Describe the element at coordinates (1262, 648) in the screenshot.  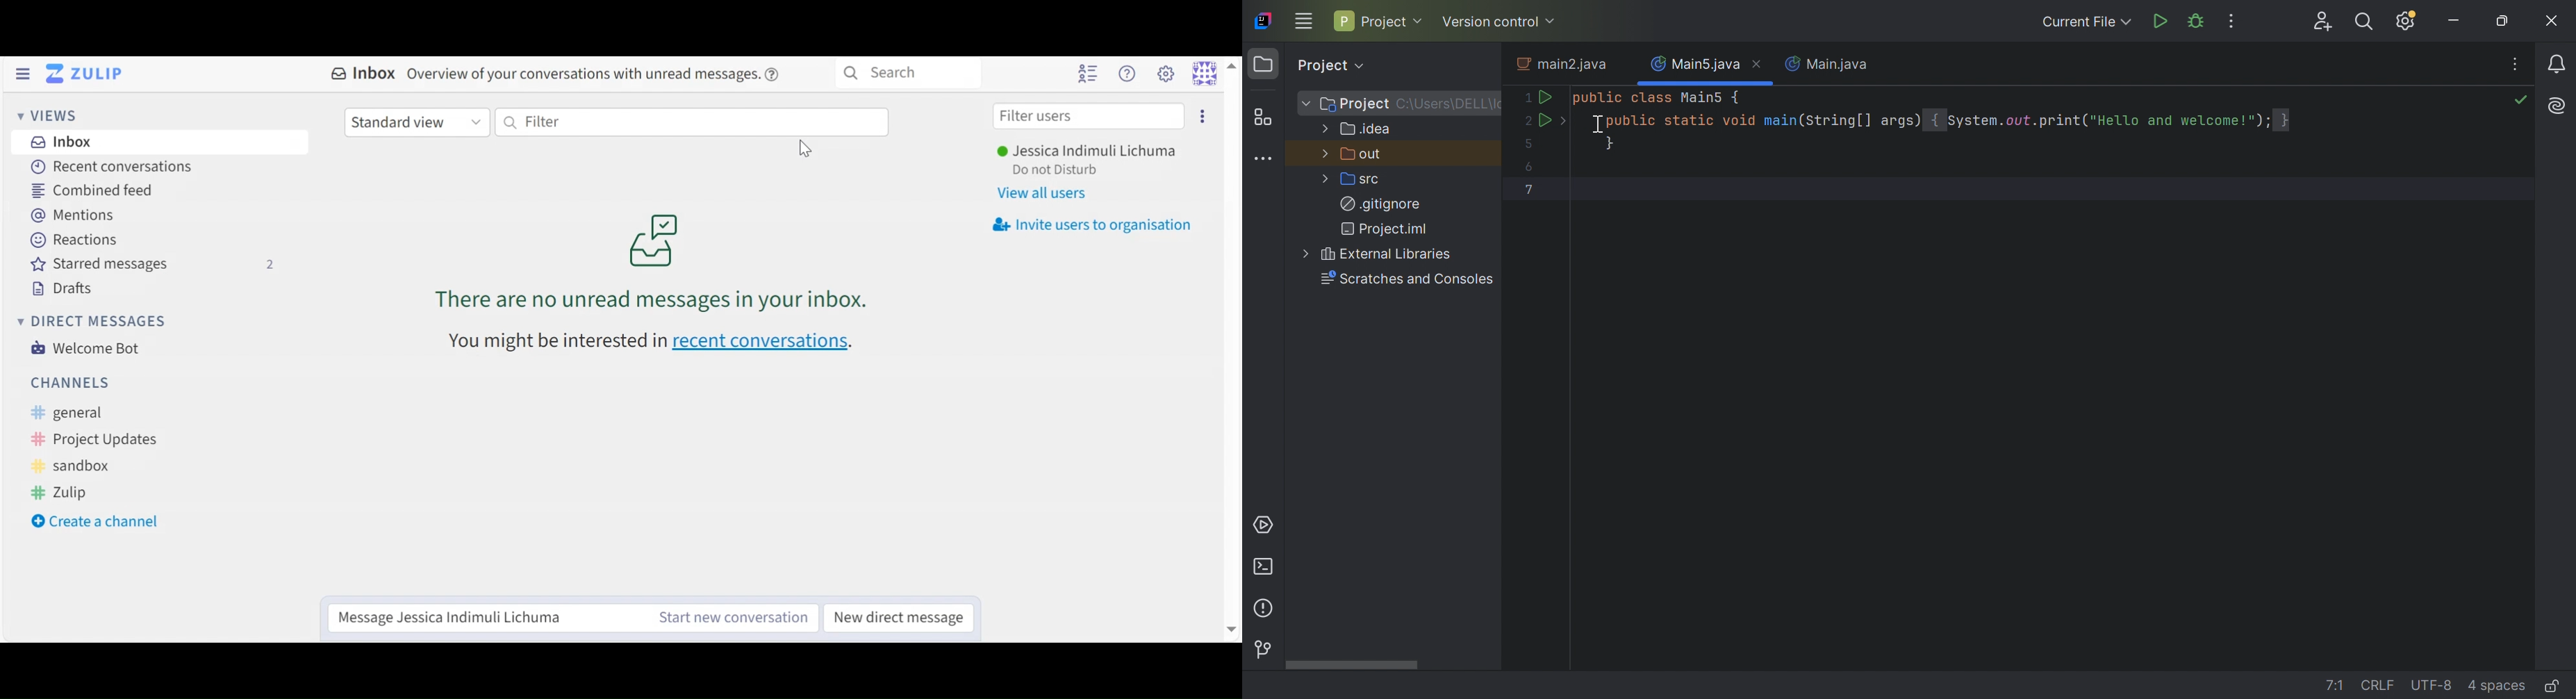
I see `Version control` at that location.